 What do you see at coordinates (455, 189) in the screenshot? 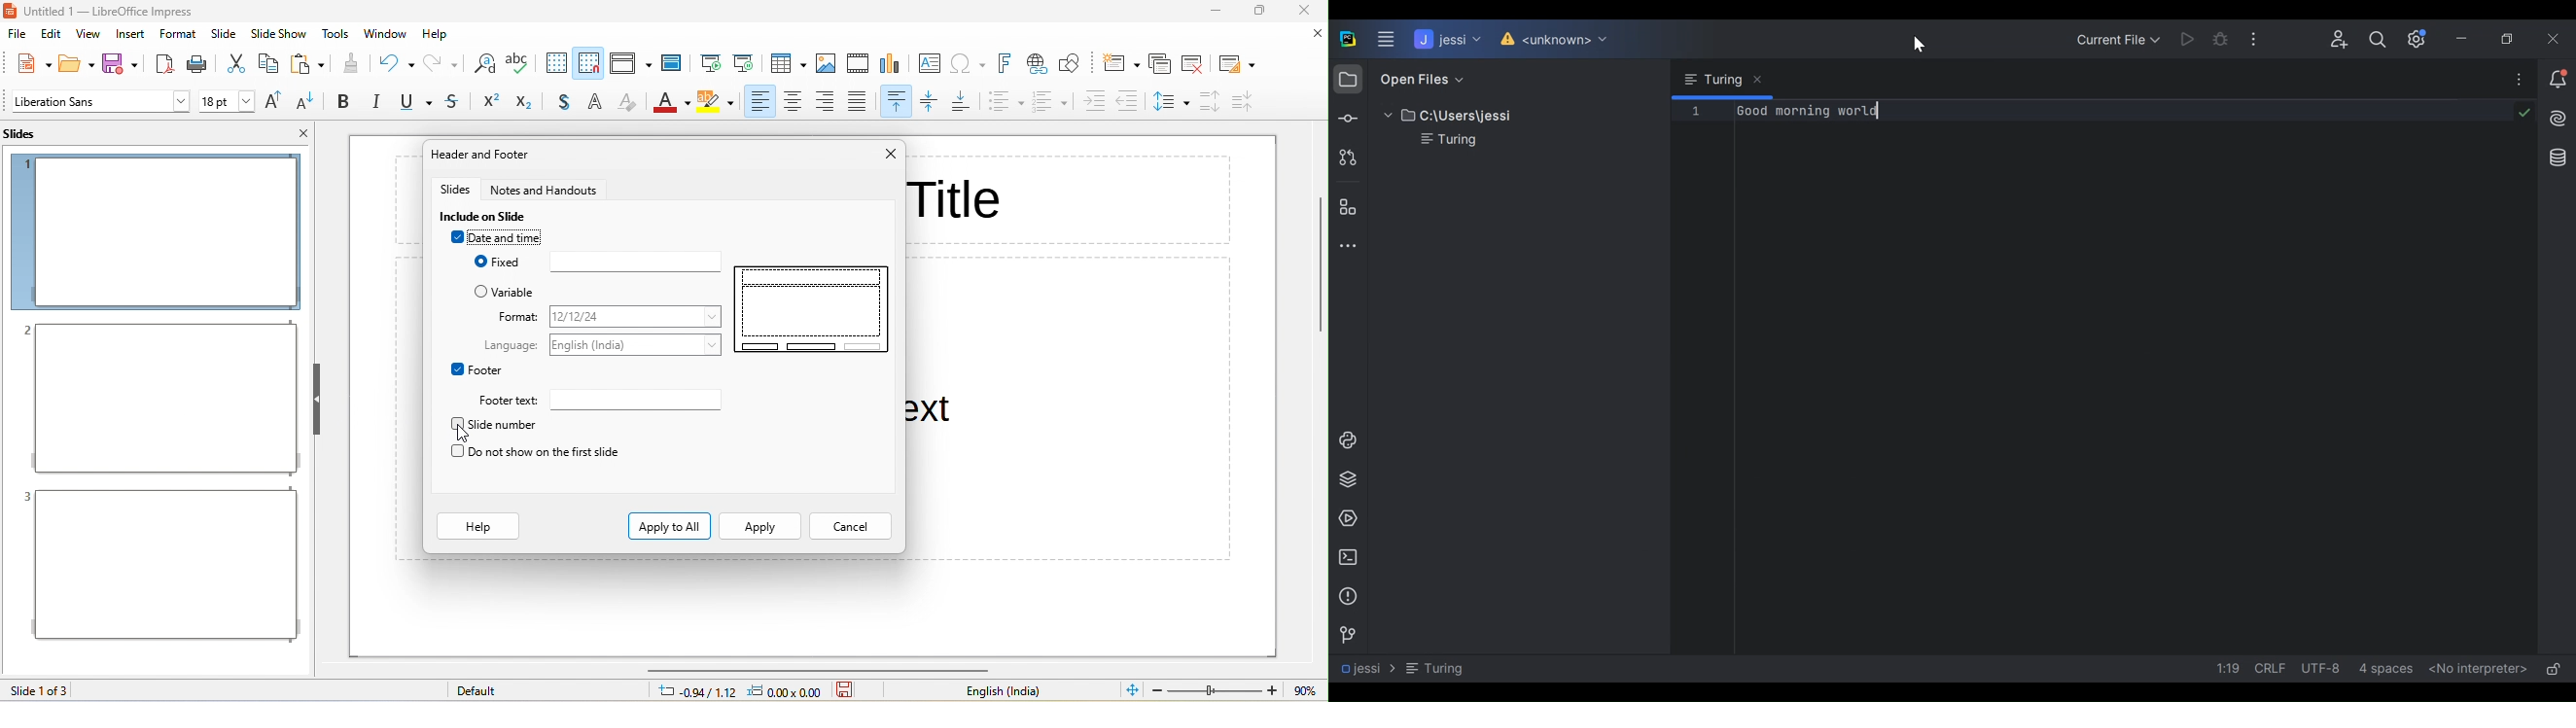
I see `slides` at bounding box center [455, 189].